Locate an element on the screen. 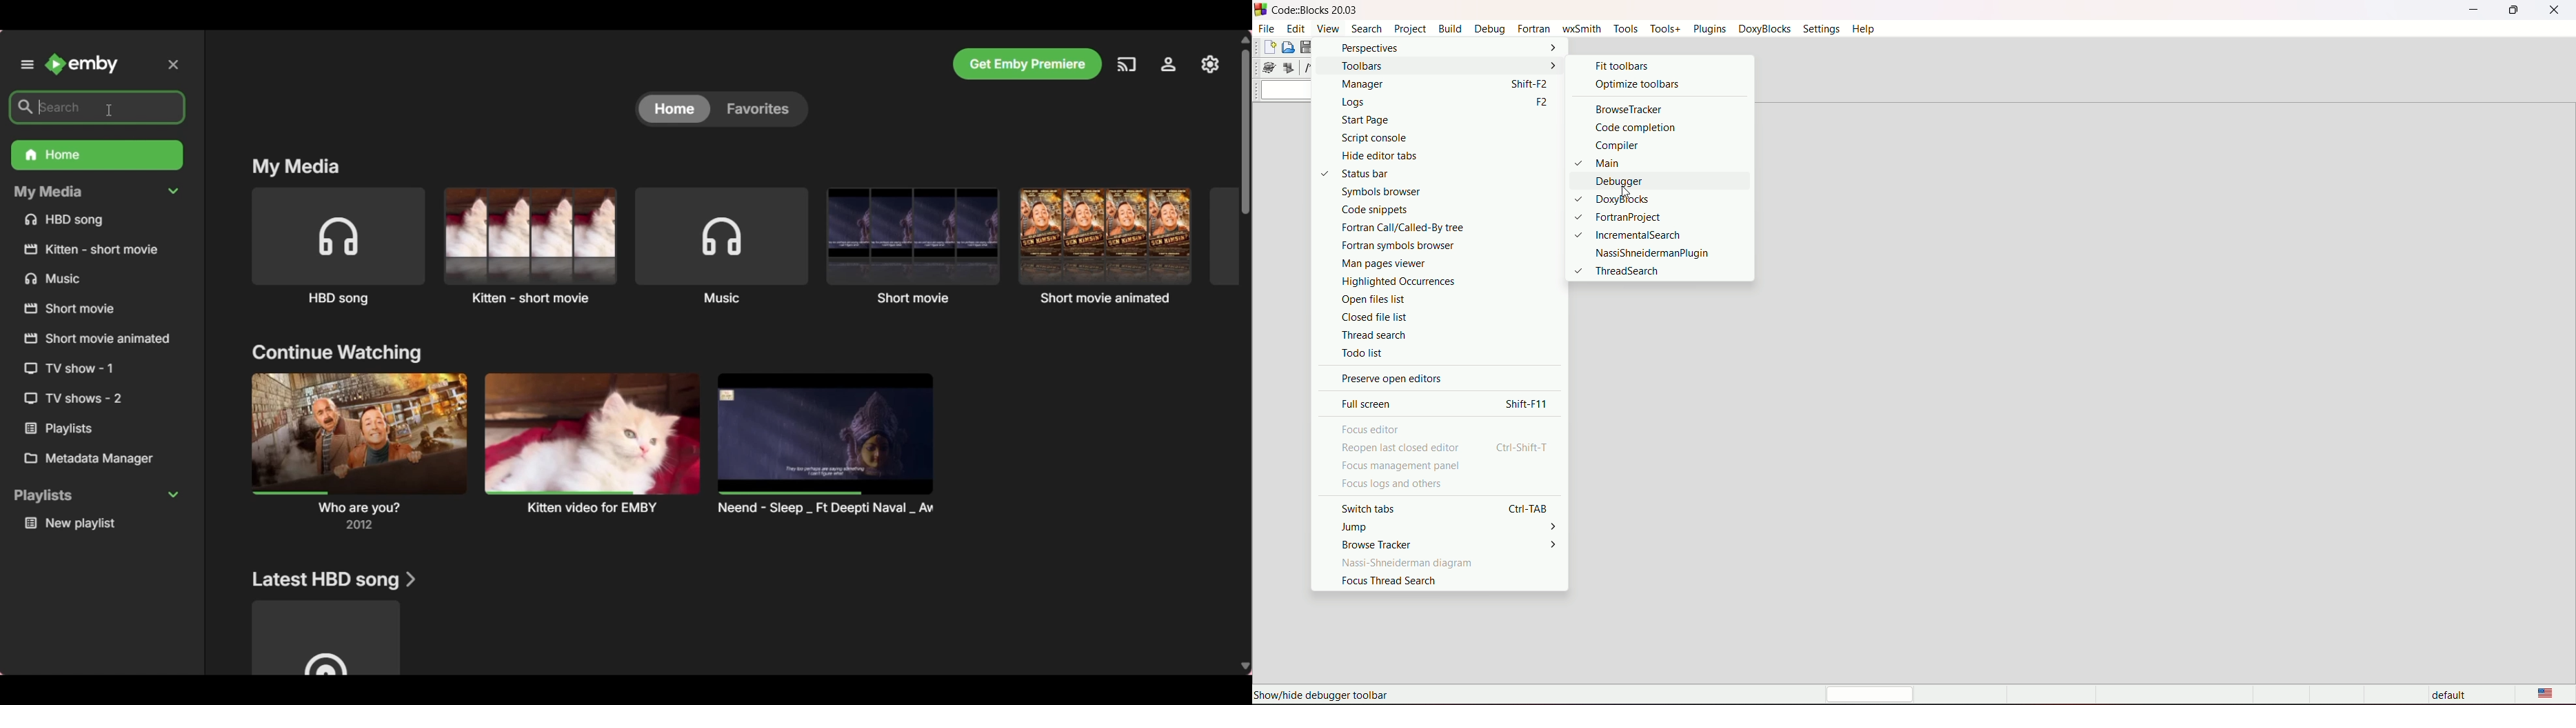  focus editor is located at coordinates (1370, 428).